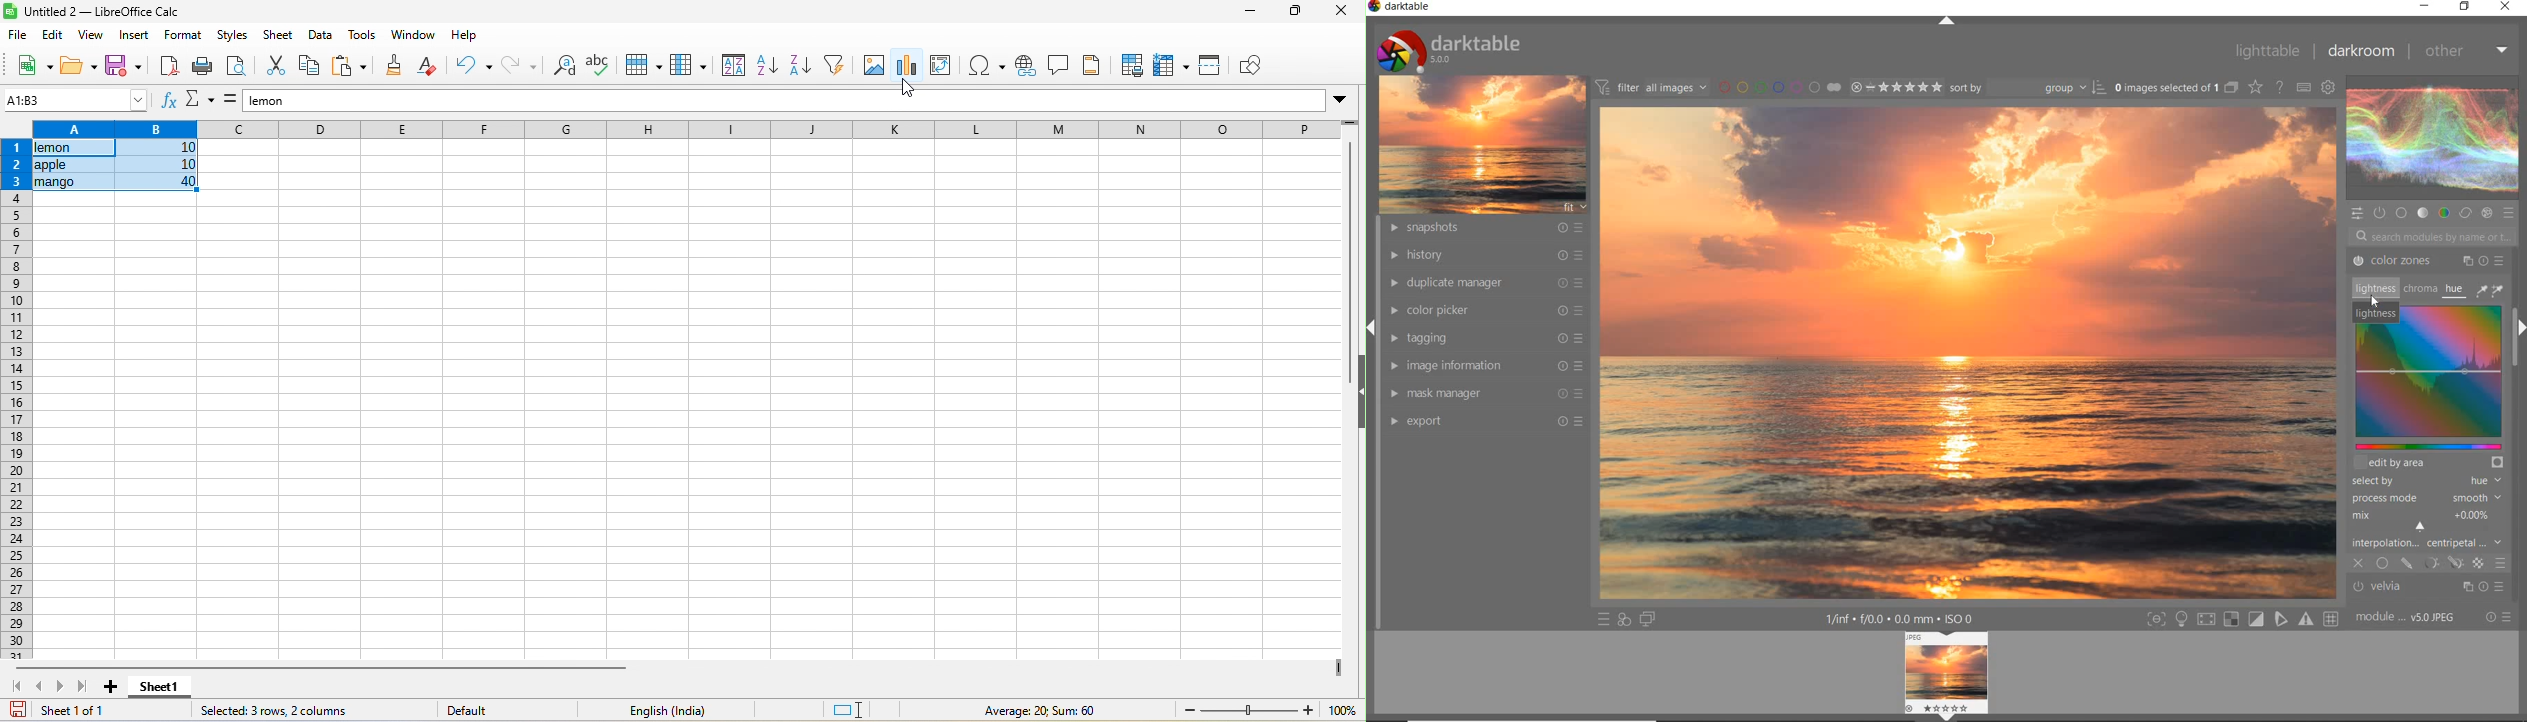  What do you see at coordinates (2466, 214) in the screenshot?
I see `CORRECT` at bounding box center [2466, 214].